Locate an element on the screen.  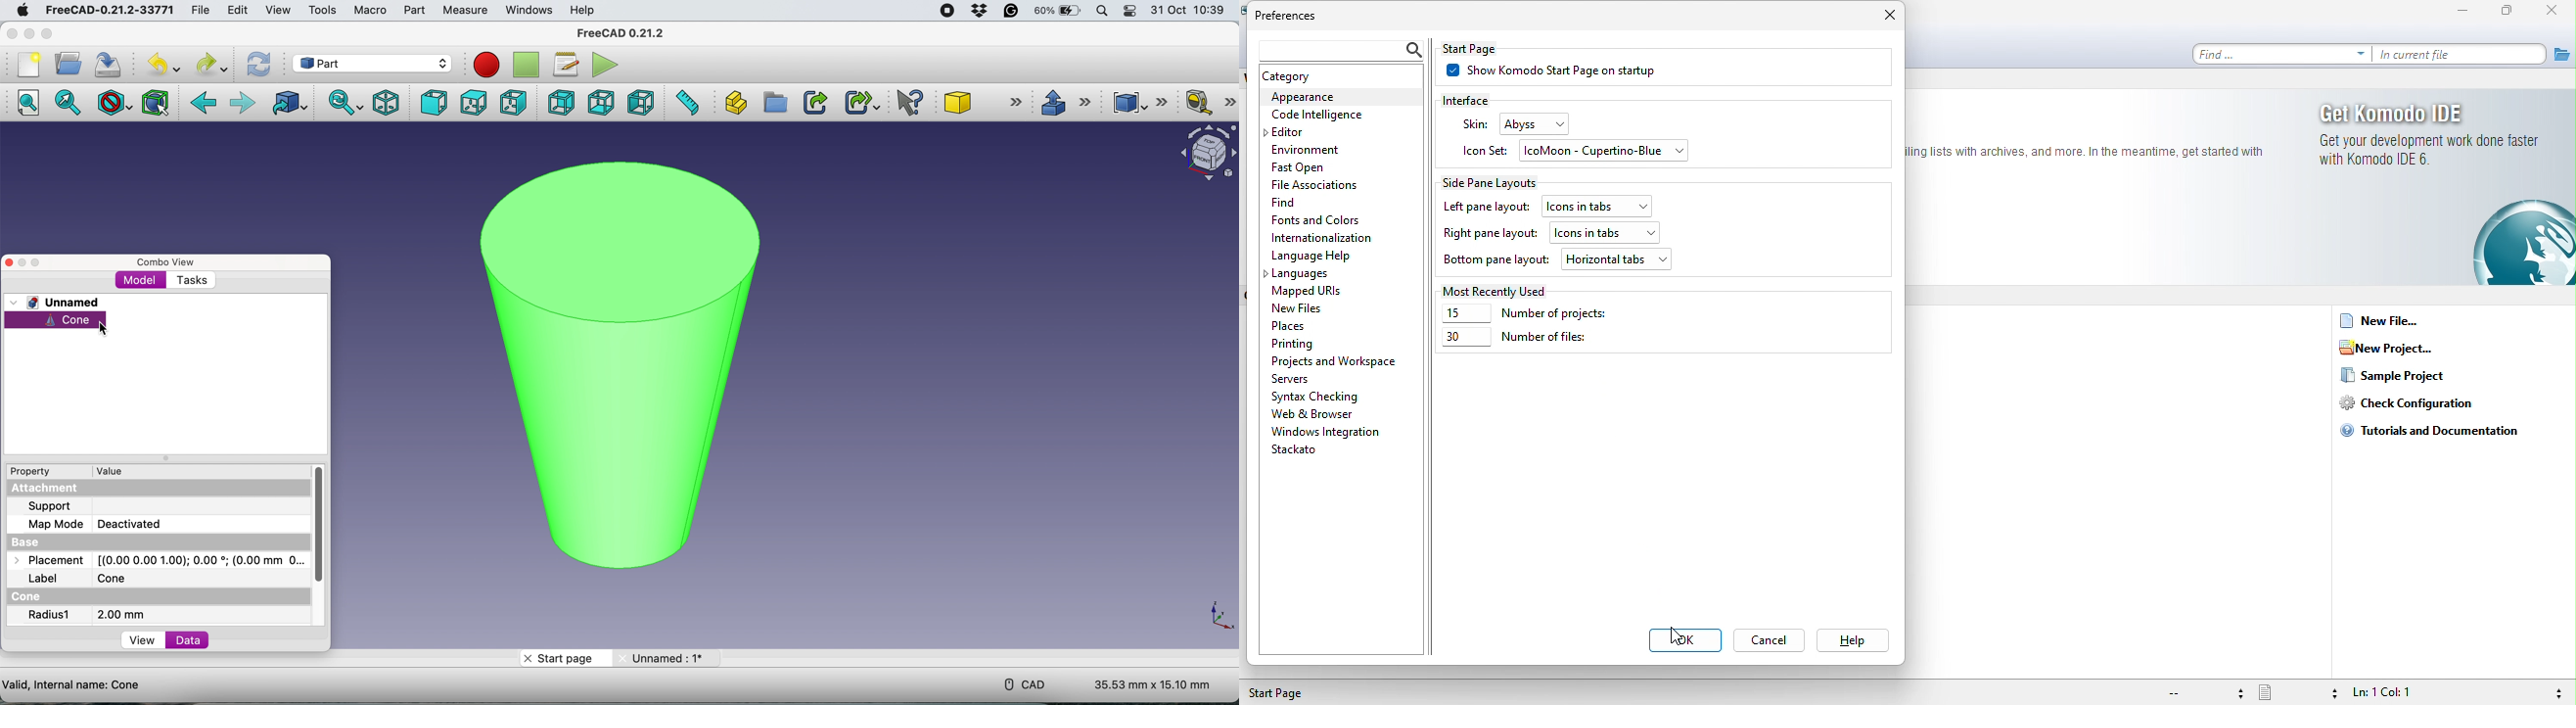
spotlight search is located at coordinates (1102, 11).